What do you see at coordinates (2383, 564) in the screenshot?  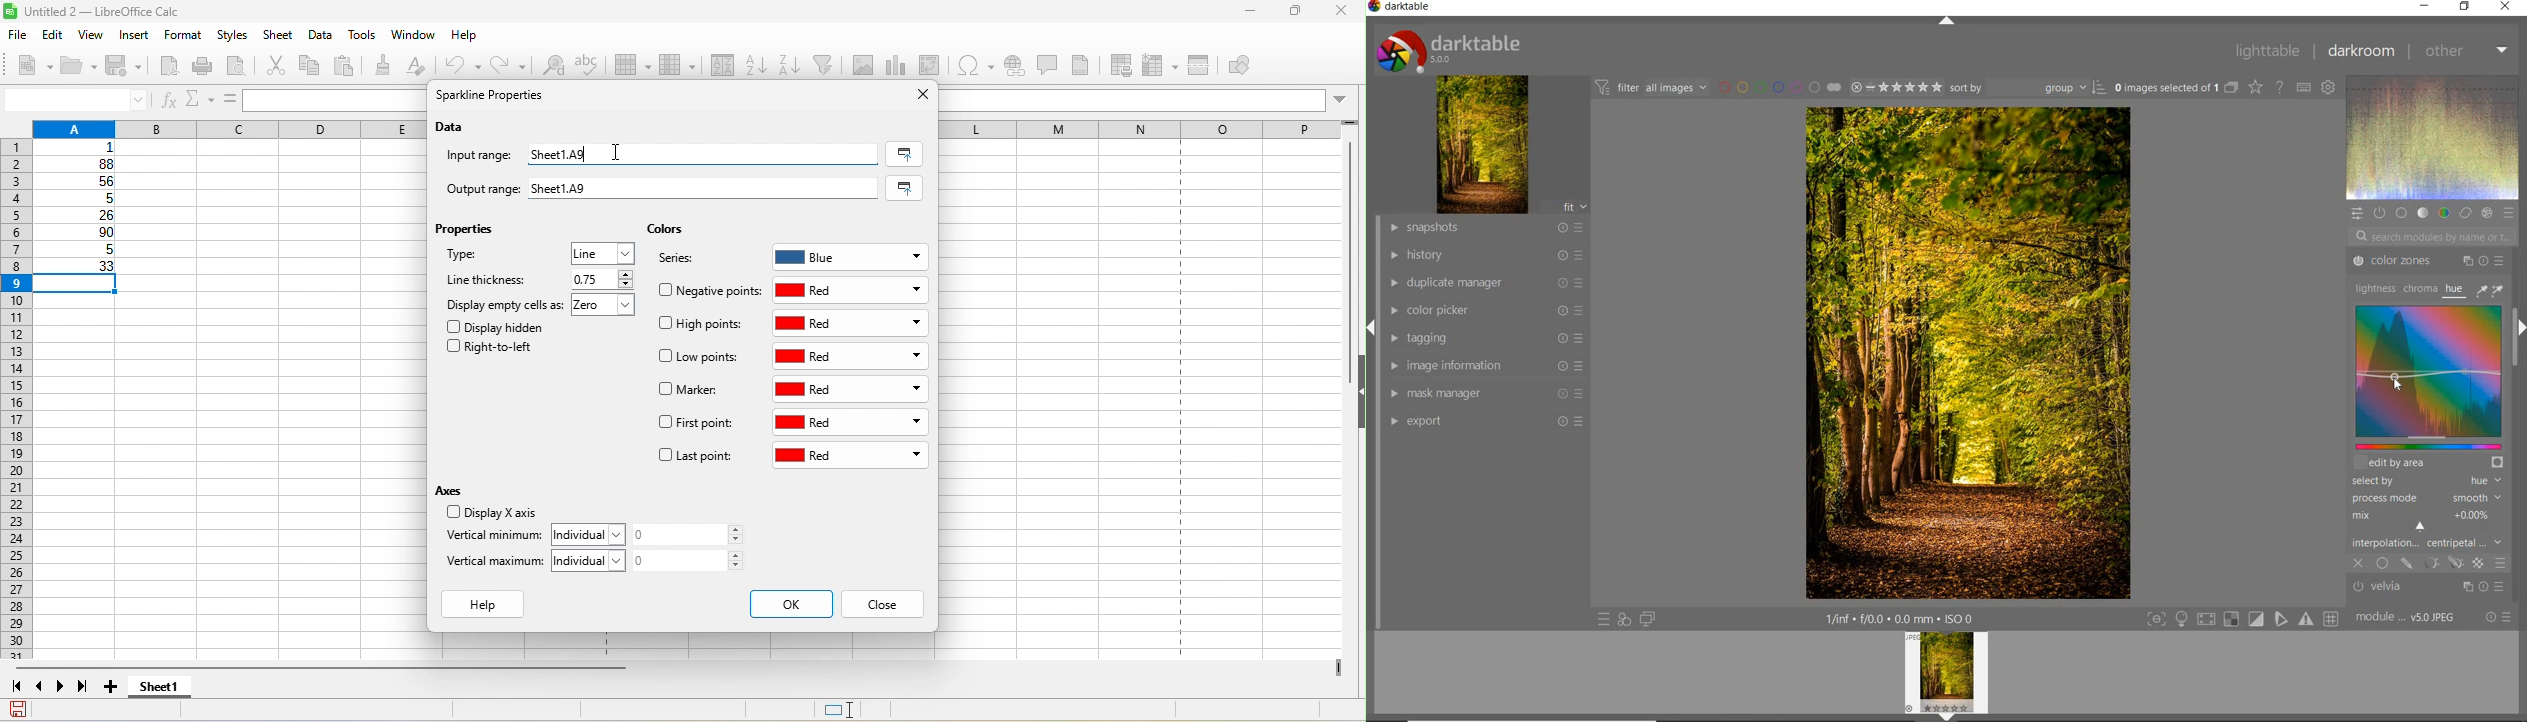 I see `uniformly` at bounding box center [2383, 564].